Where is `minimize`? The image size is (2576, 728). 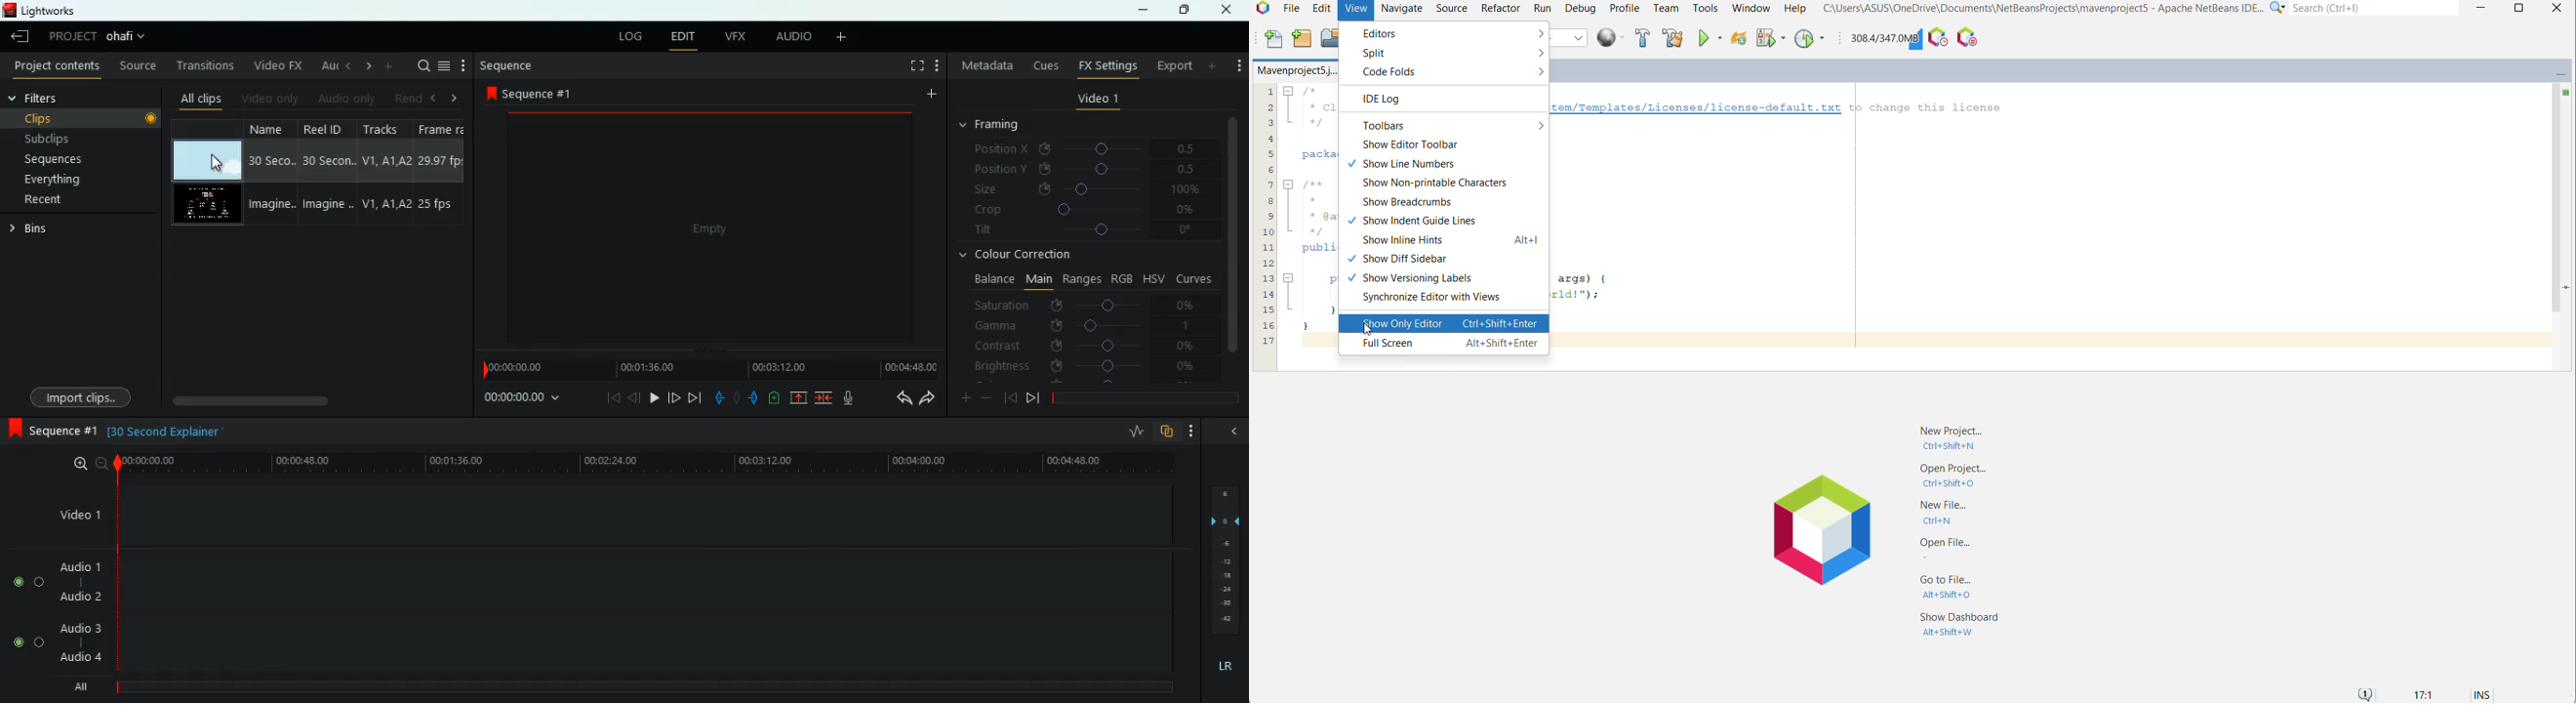
minimize is located at coordinates (1142, 10).